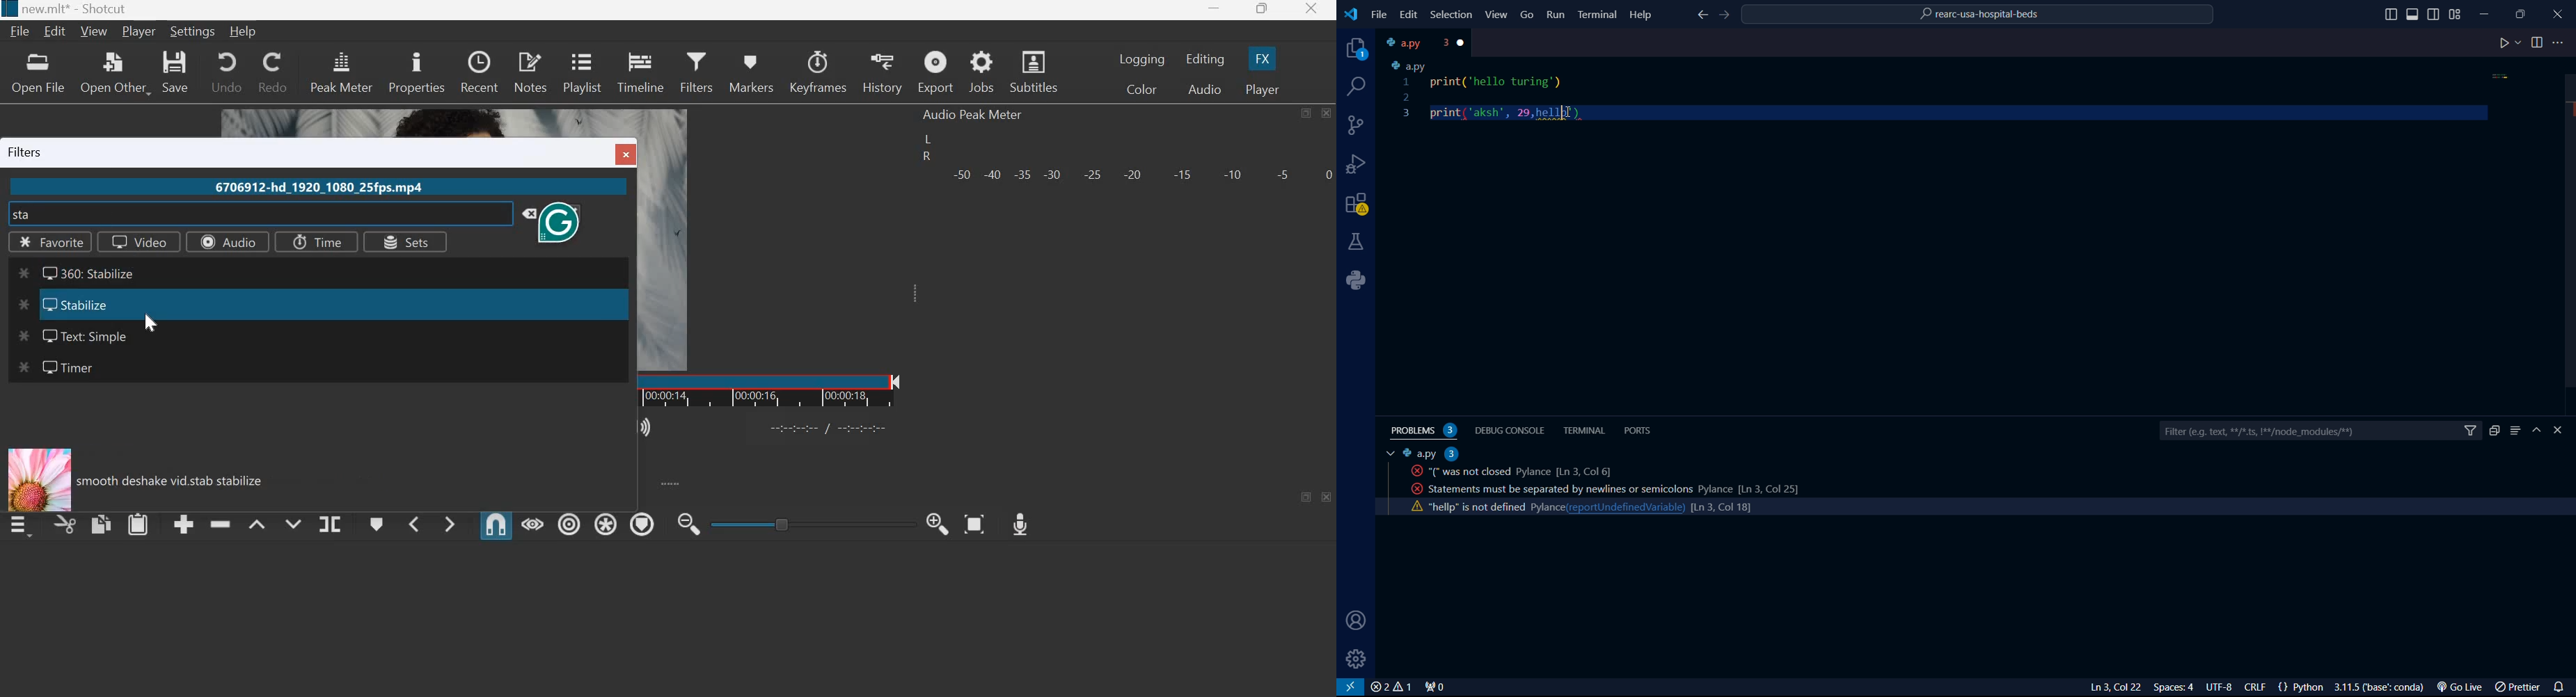 This screenshot has height=700, width=2576. I want to click on Settings, so click(194, 31).